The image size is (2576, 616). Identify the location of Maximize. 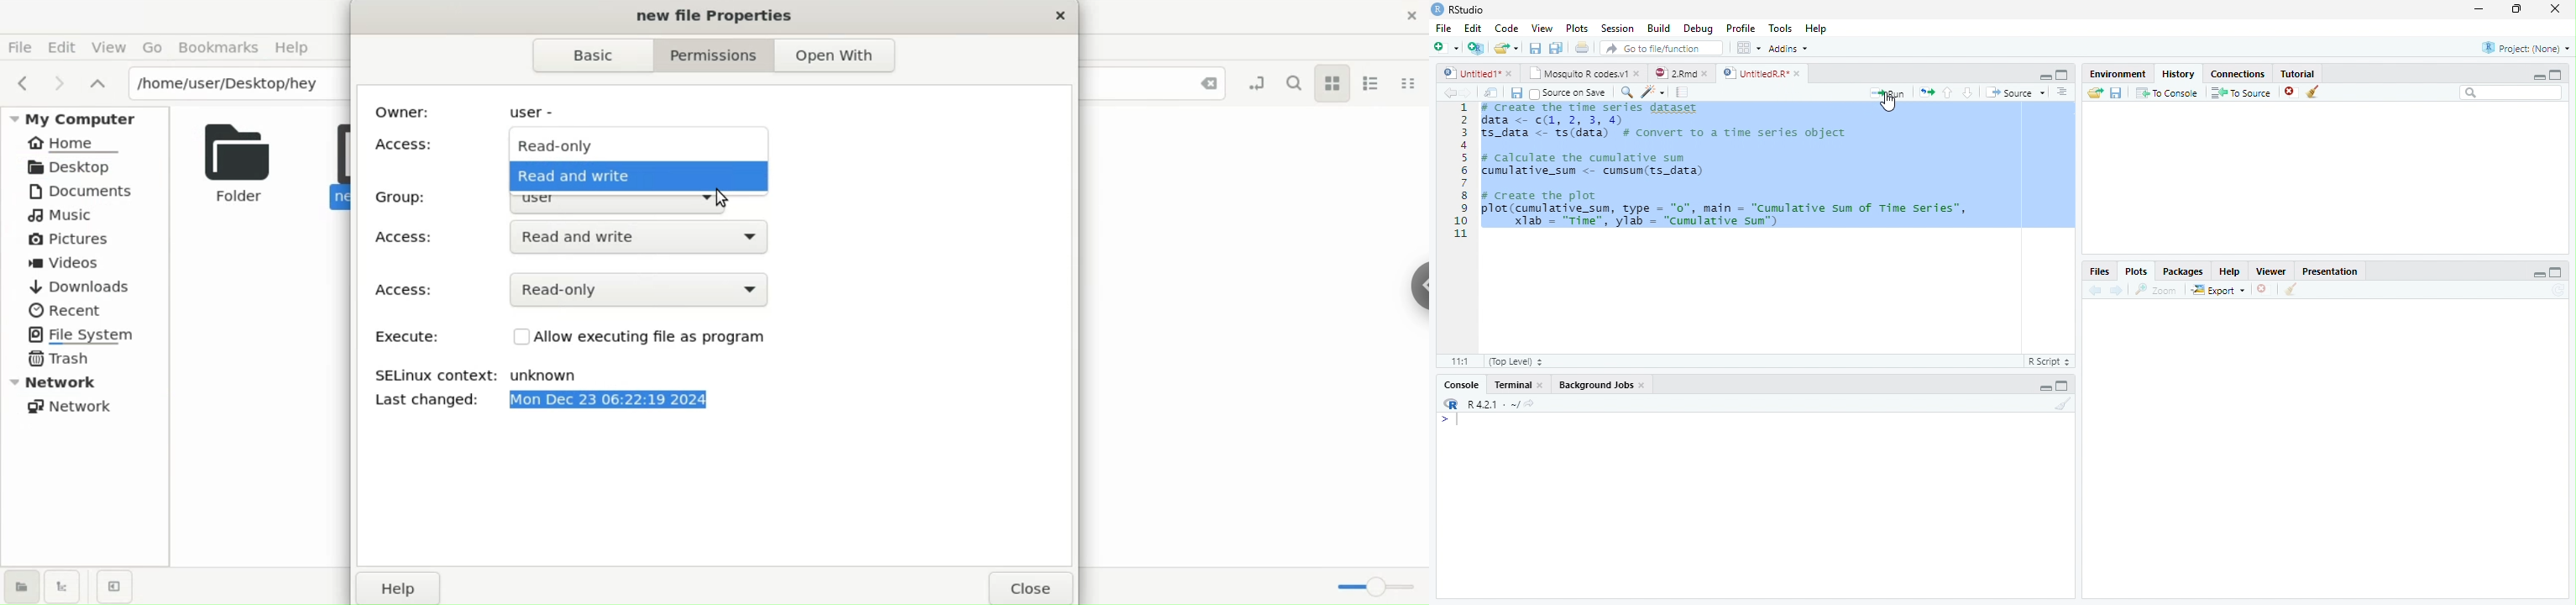
(2063, 76).